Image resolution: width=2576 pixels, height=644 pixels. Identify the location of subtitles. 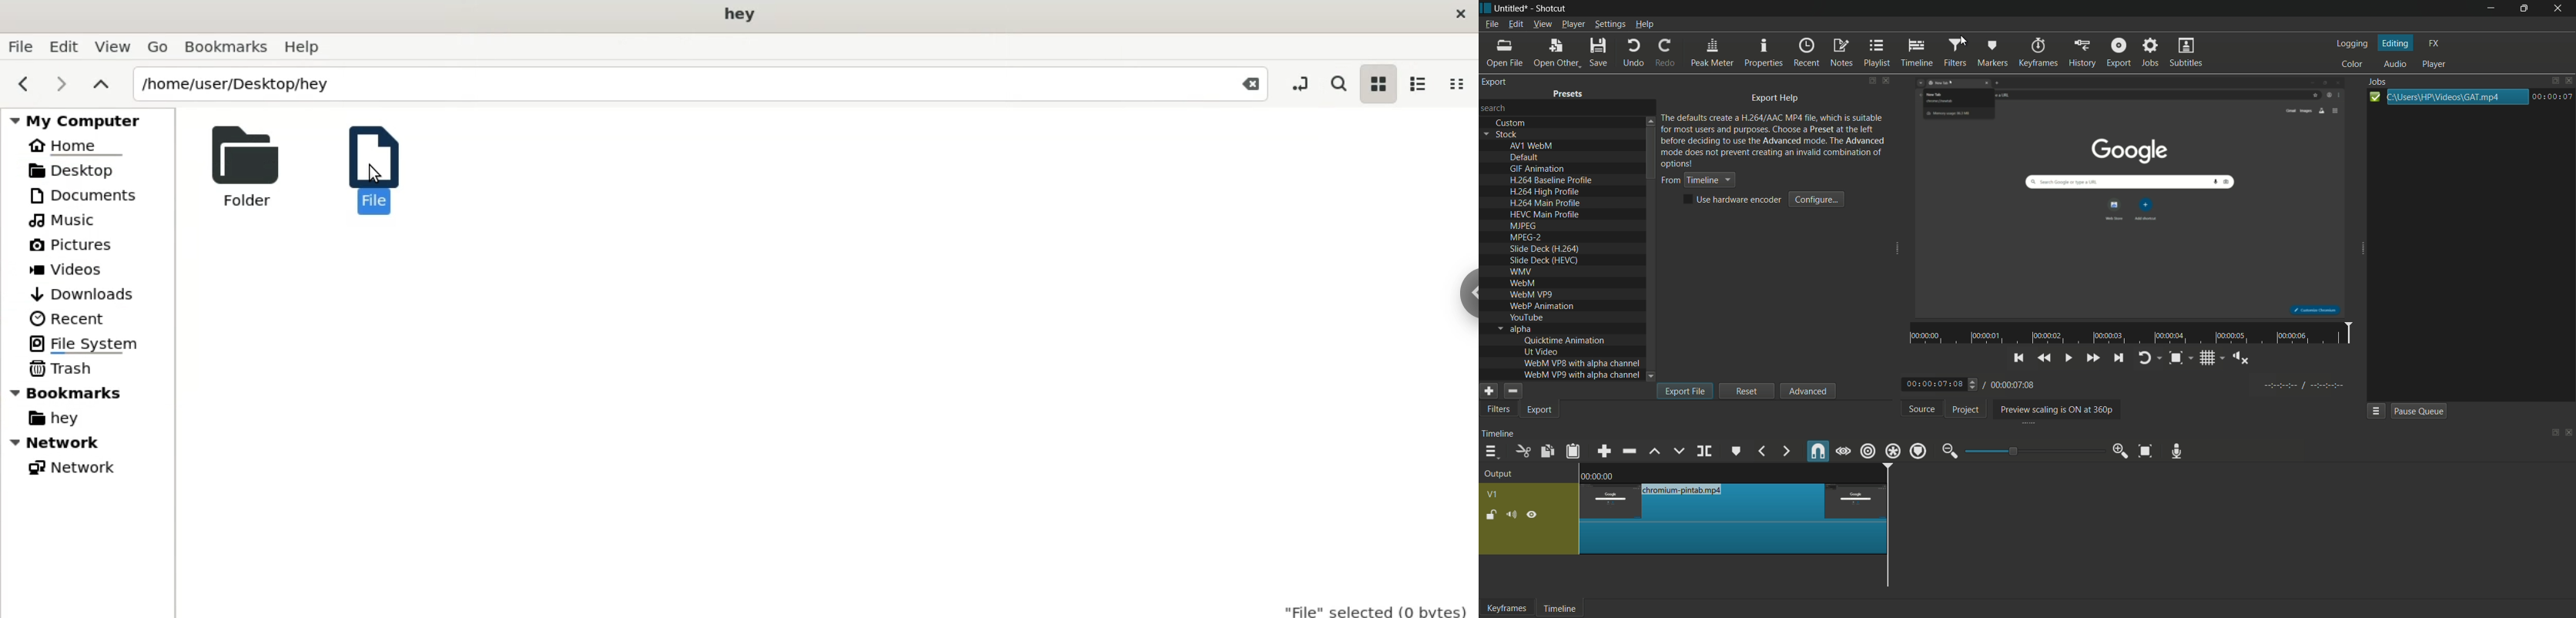
(2188, 51).